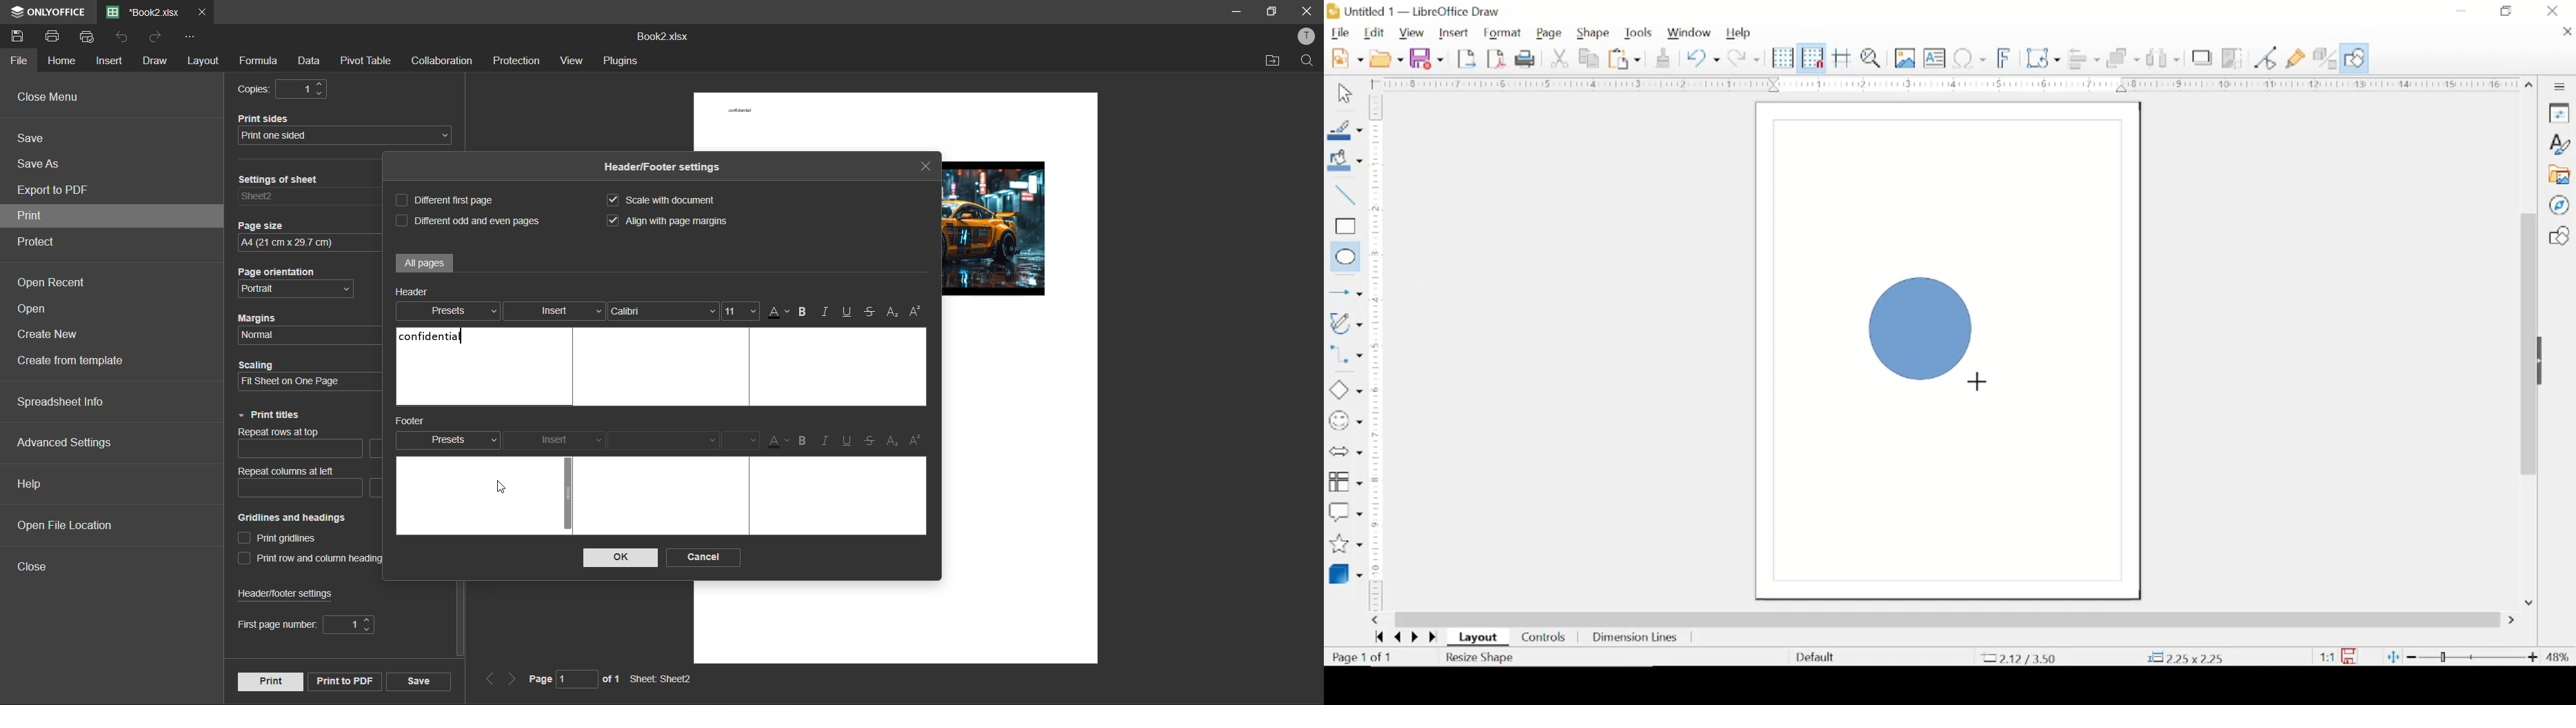 Image resolution: width=2576 pixels, height=728 pixels. Describe the element at coordinates (2554, 10) in the screenshot. I see `close` at that location.